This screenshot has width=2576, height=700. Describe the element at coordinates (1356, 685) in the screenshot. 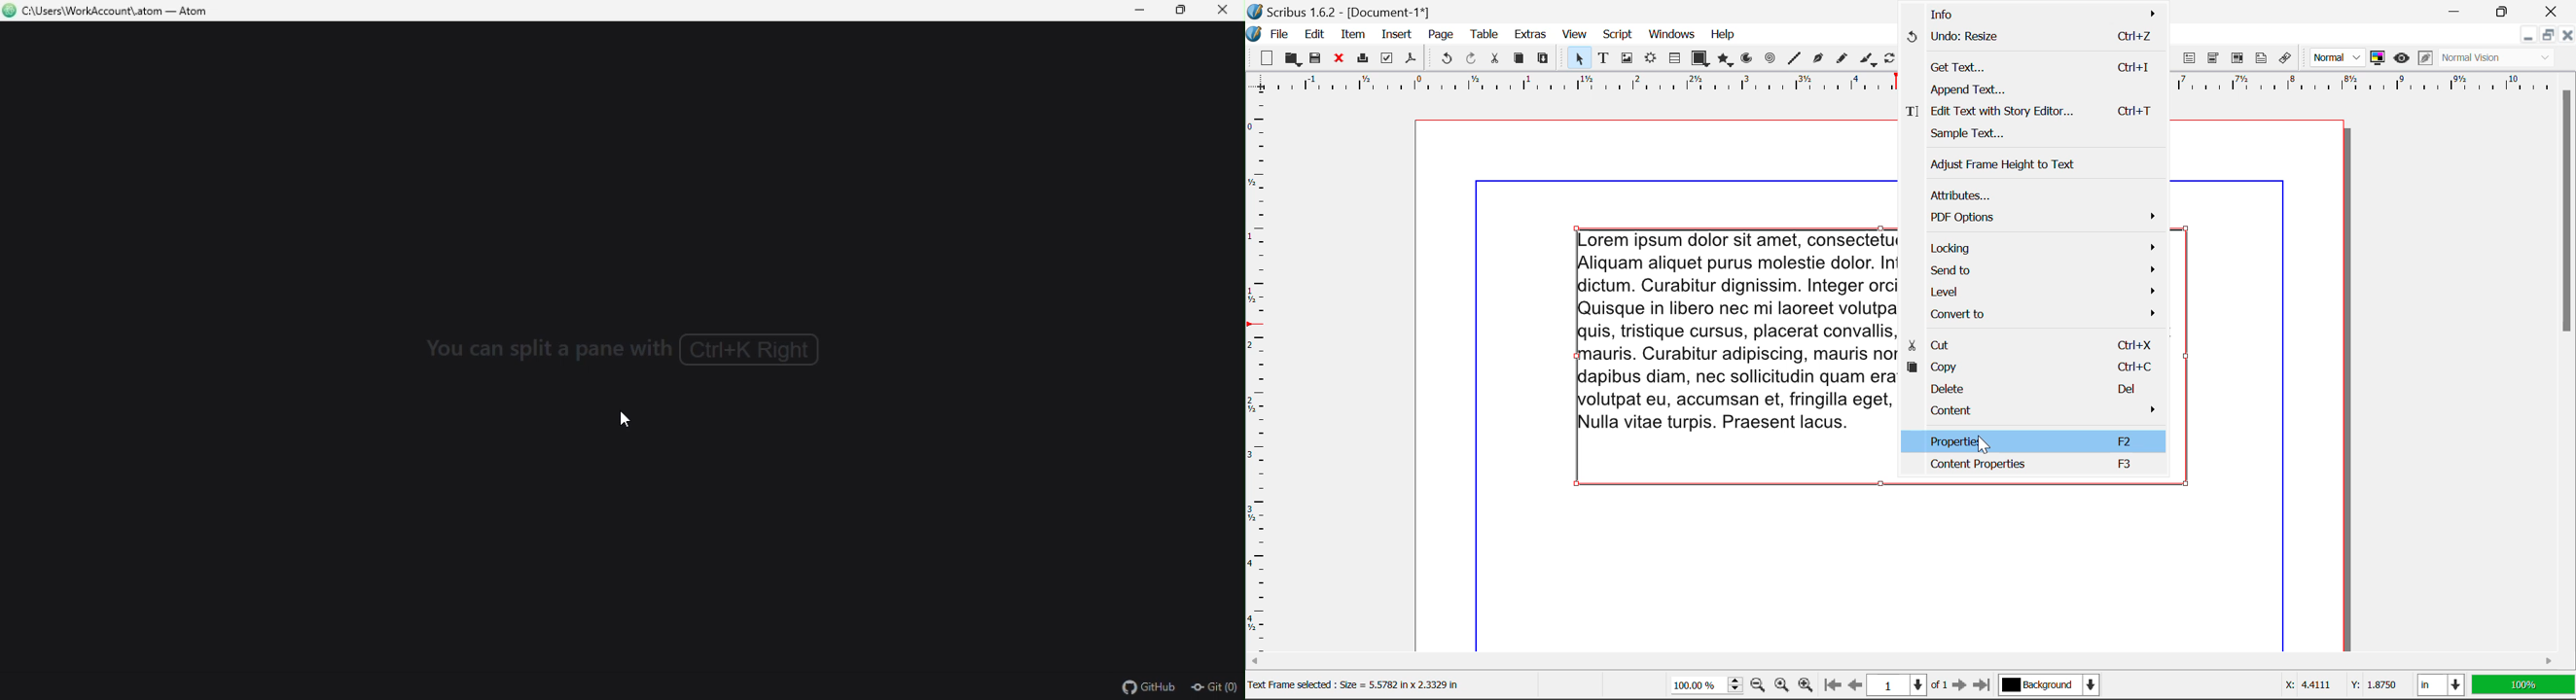

I see `Text Fame selected : Size = 5.5782 in x 2.3329 in` at that location.